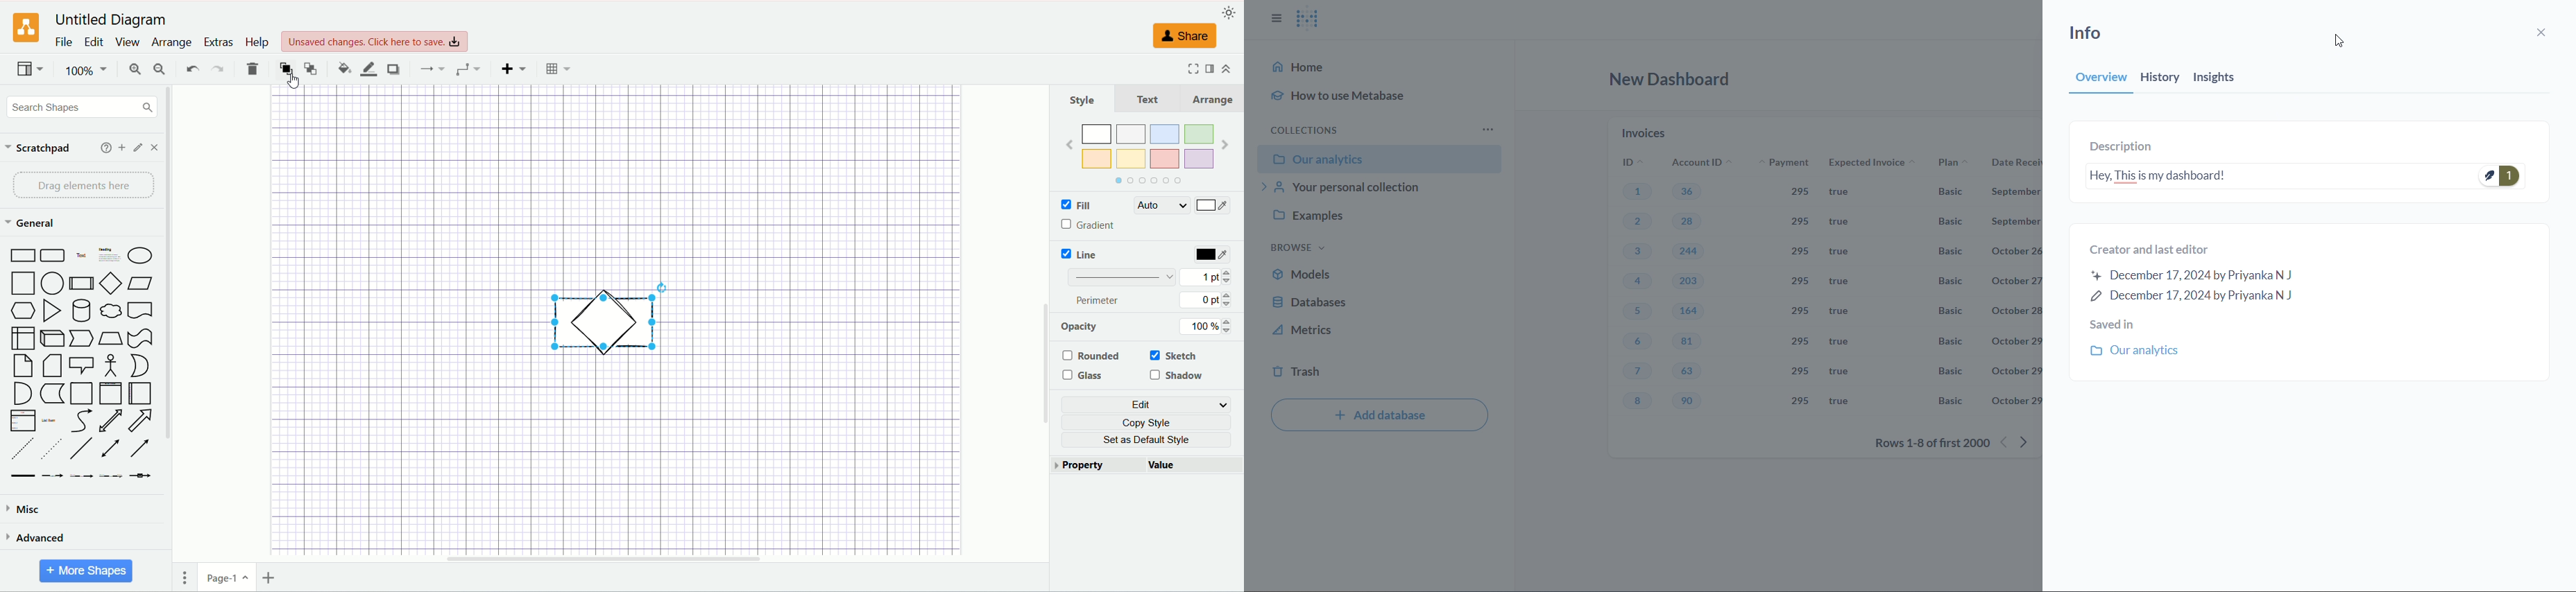 The image size is (2576, 616). Describe the element at coordinates (84, 185) in the screenshot. I see `drag element here` at that location.